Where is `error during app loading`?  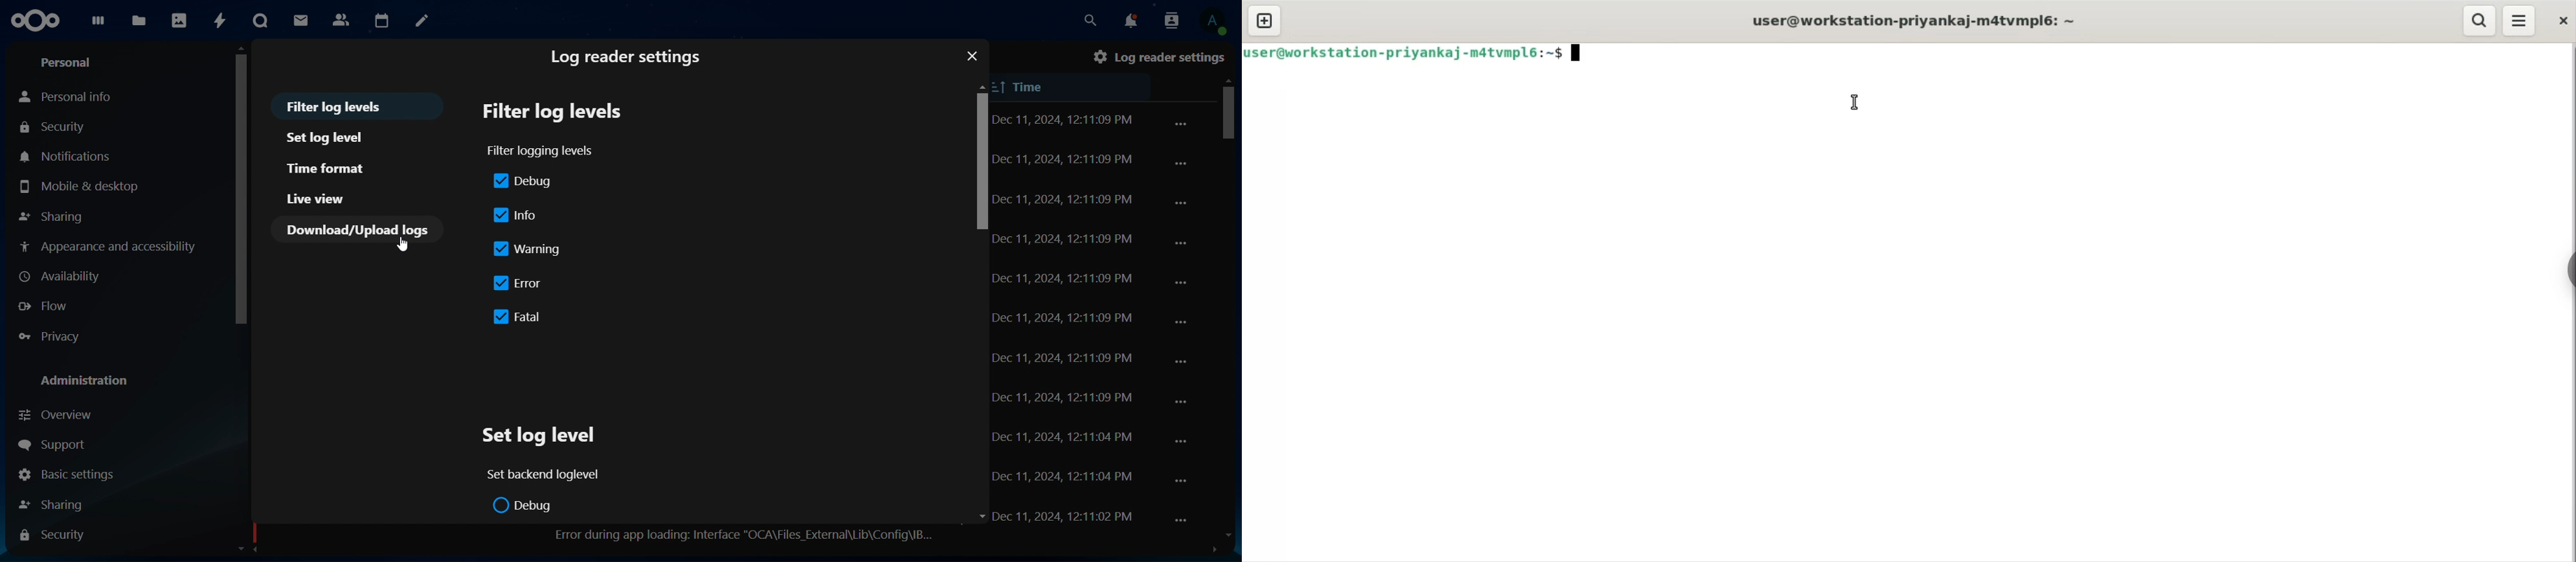
error during app loading is located at coordinates (740, 535).